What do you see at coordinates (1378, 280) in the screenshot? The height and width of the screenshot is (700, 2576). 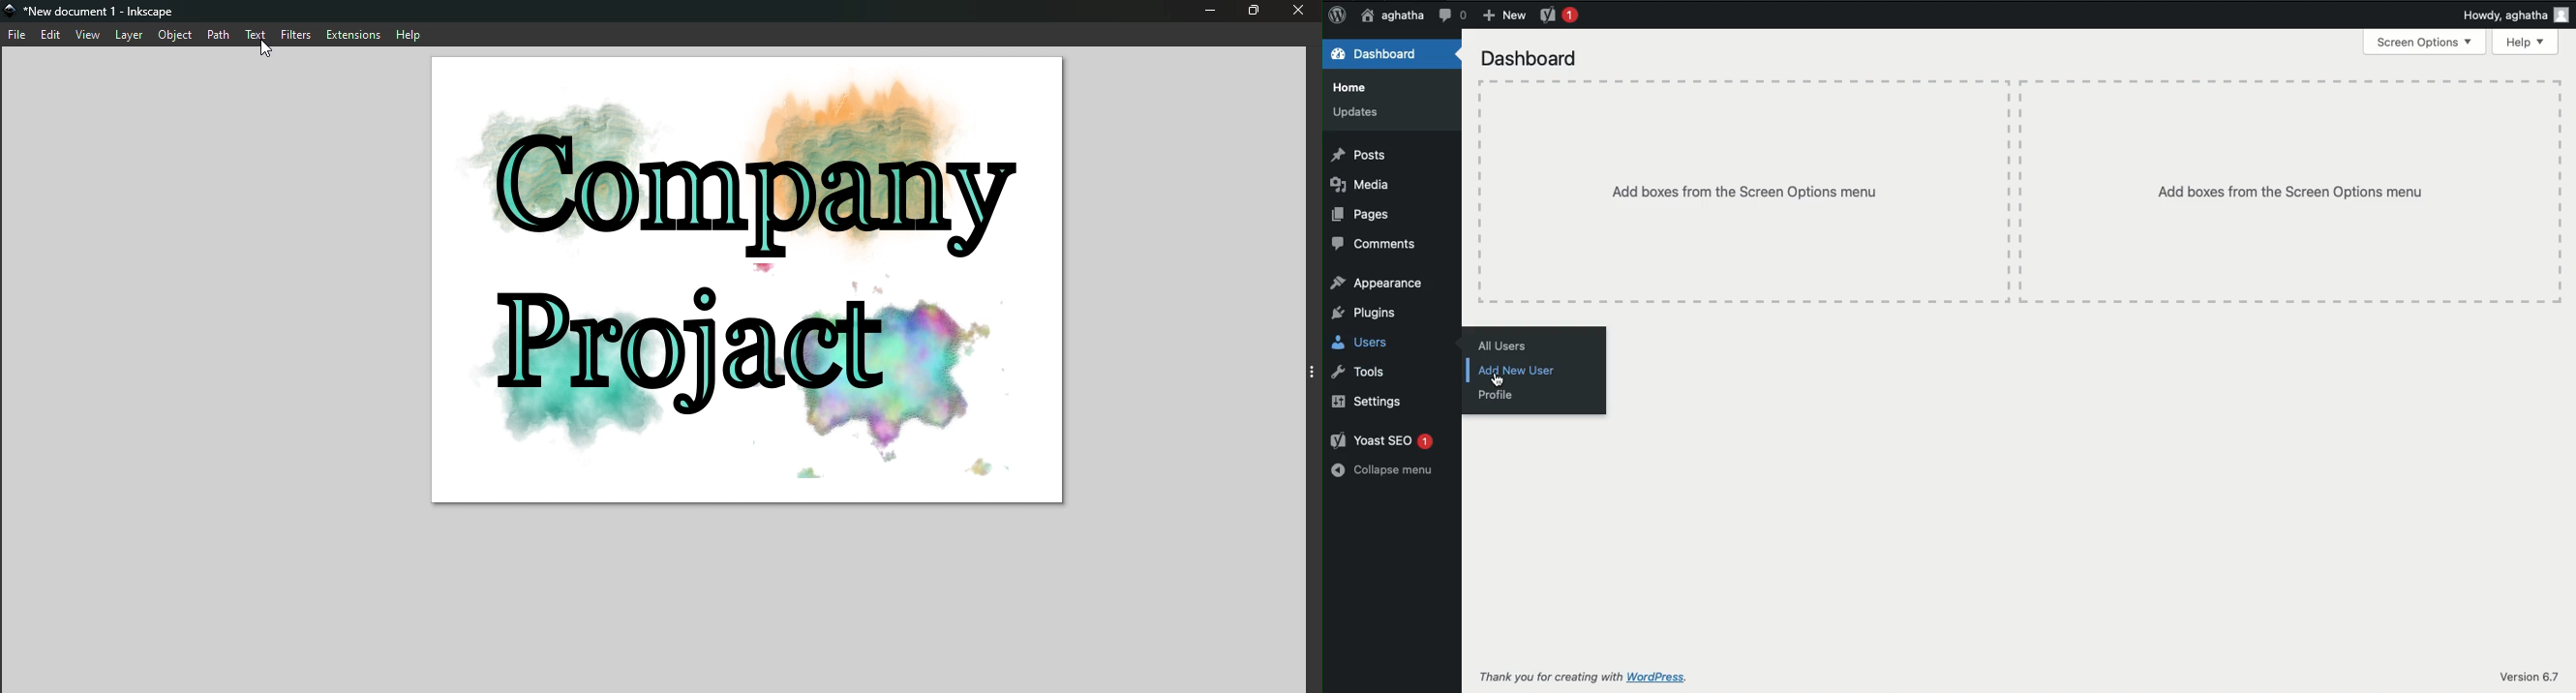 I see `Appearance` at bounding box center [1378, 280].